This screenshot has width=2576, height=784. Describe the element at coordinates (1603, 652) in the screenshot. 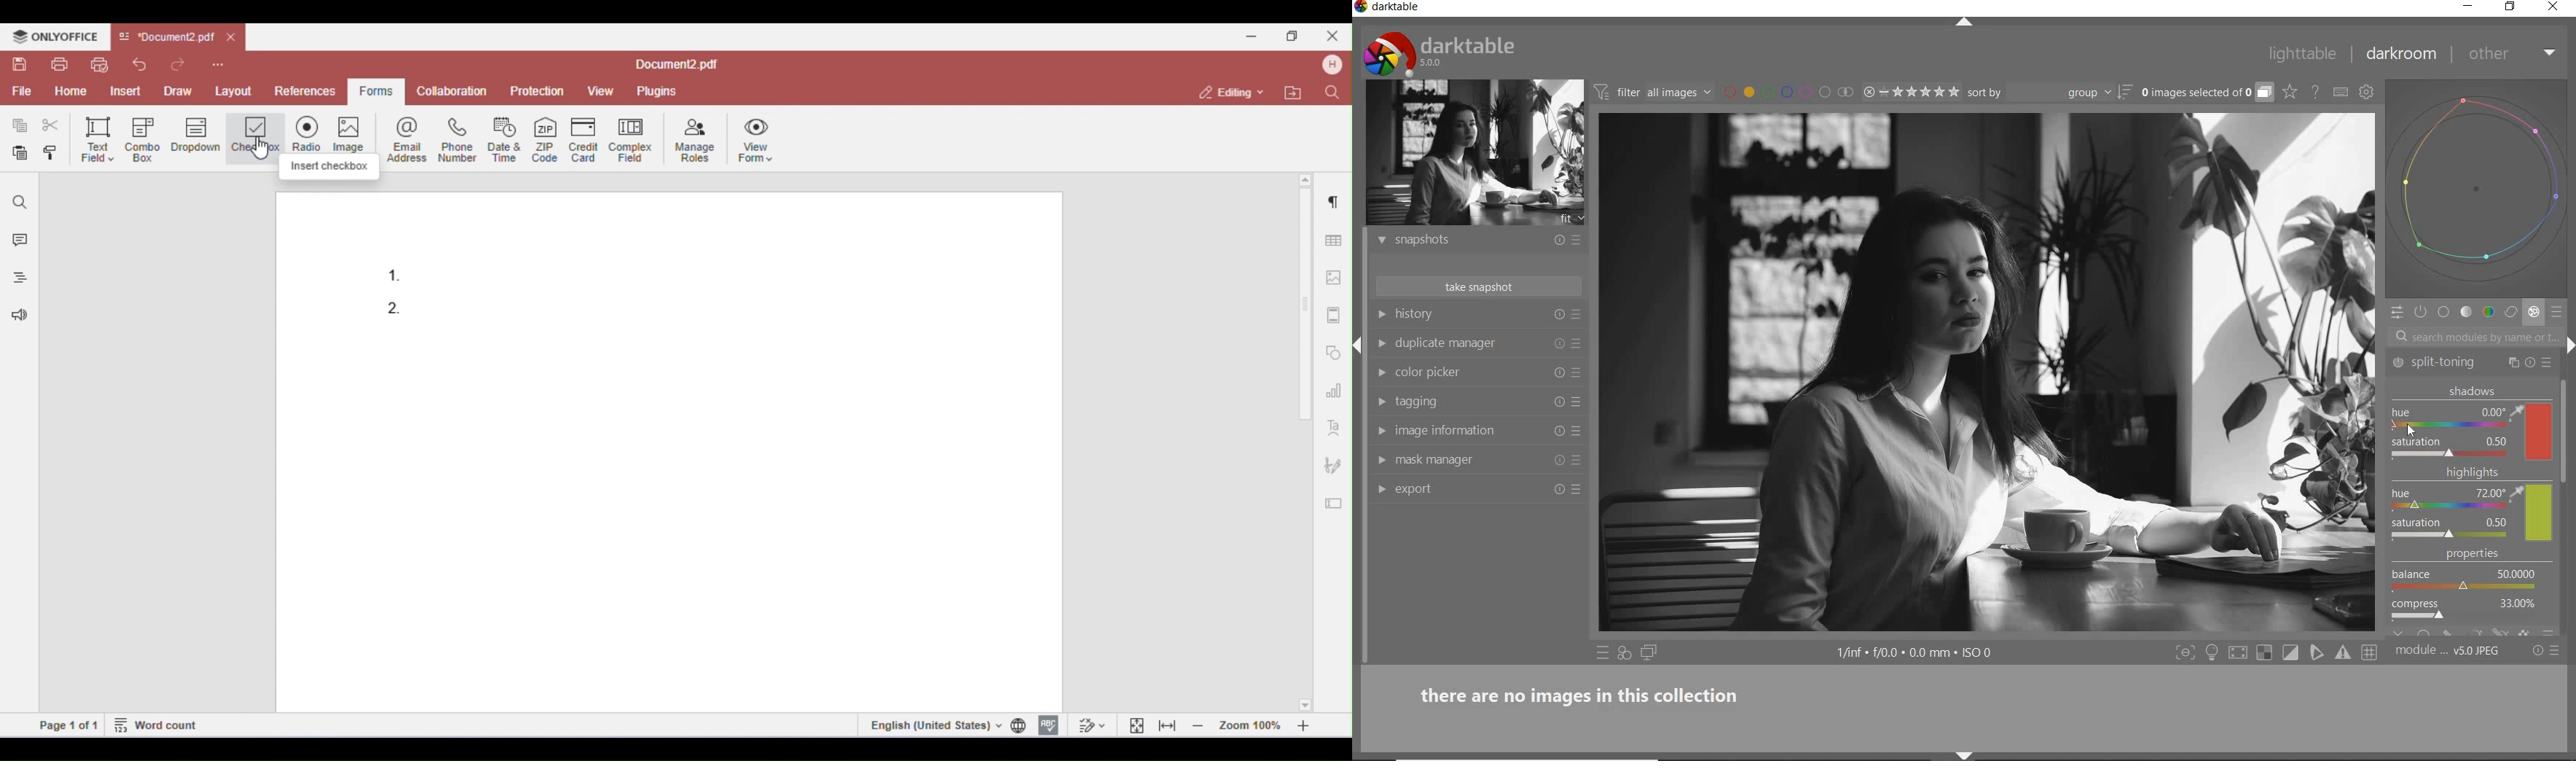

I see `quick access to preset` at that location.